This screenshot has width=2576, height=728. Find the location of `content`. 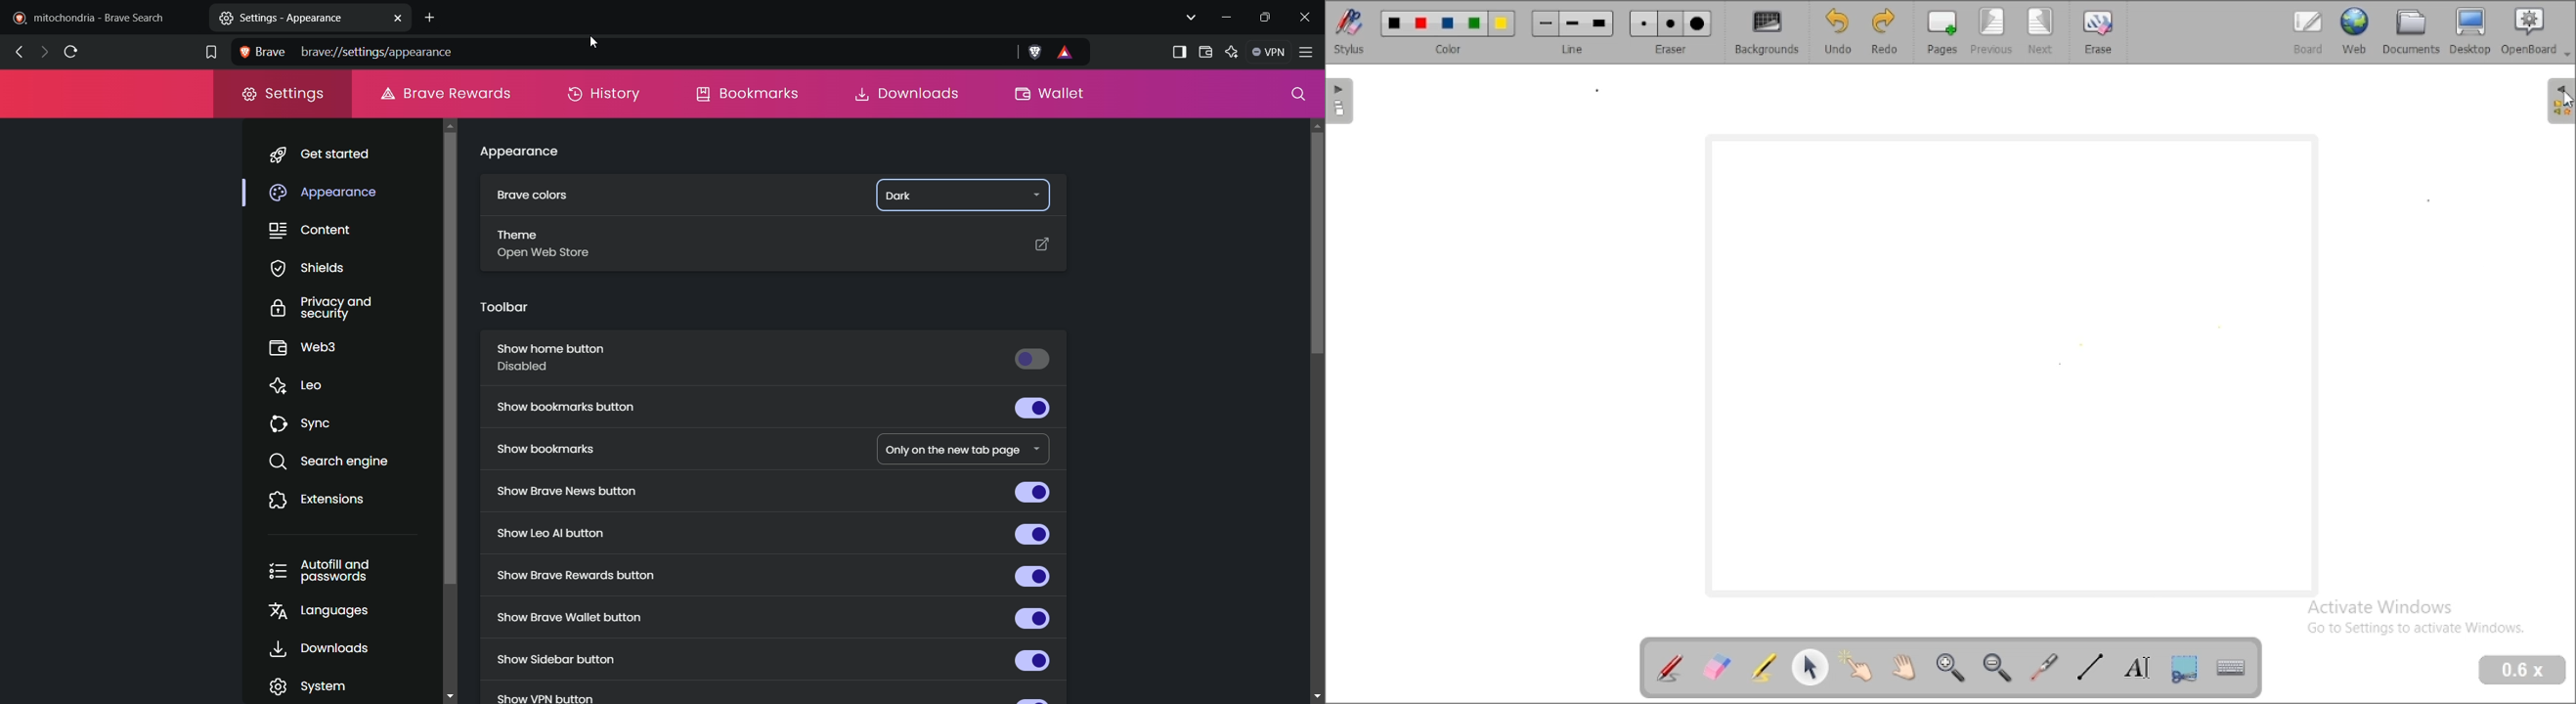

content is located at coordinates (317, 233).